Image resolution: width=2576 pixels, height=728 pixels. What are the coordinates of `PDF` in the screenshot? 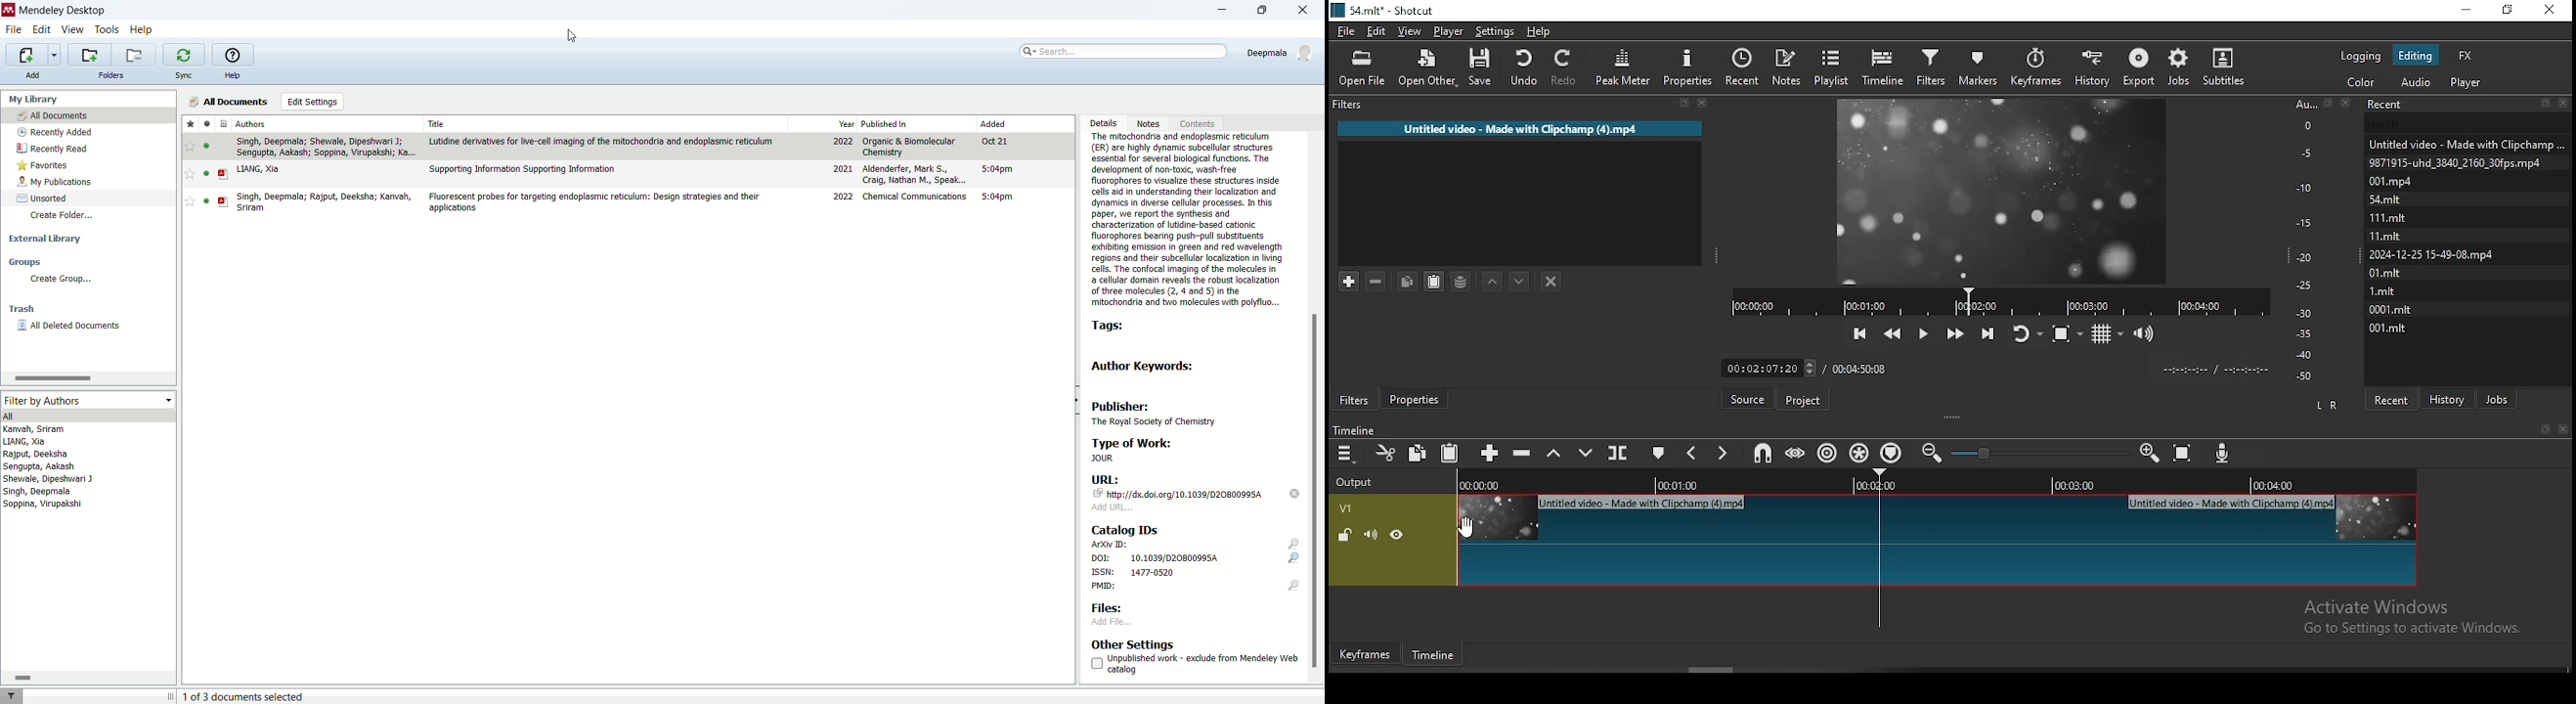 It's located at (224, 175).